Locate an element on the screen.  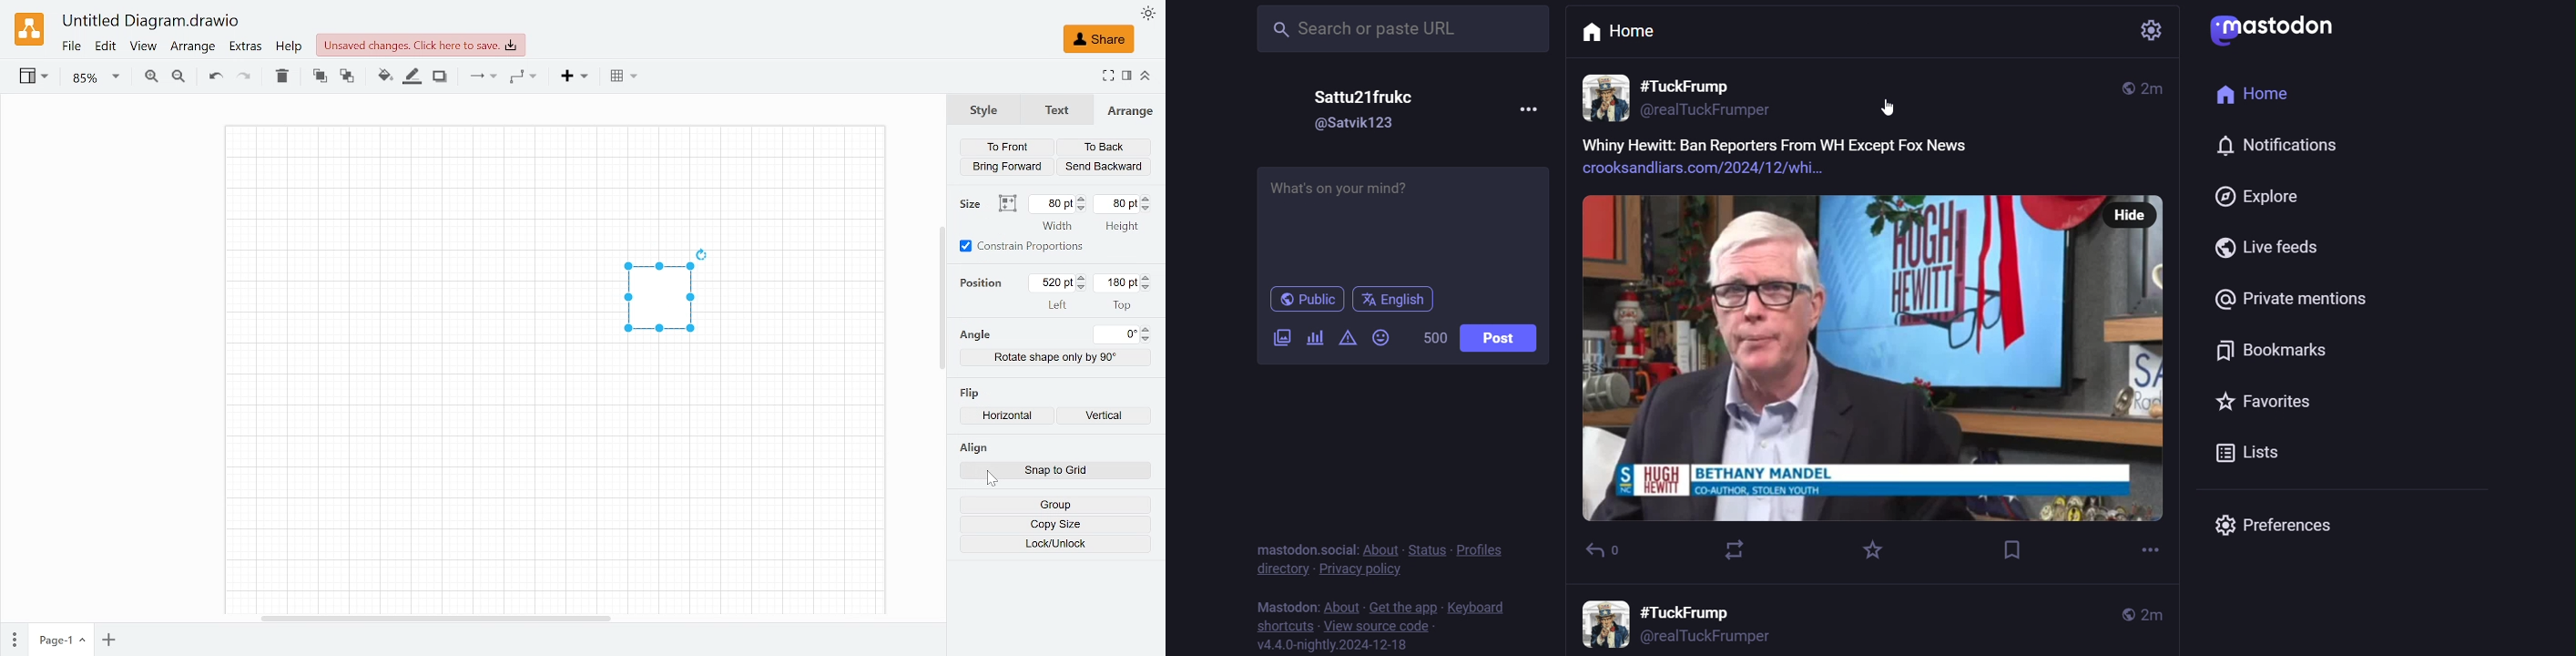
To back is located at coordinates (348, 77).